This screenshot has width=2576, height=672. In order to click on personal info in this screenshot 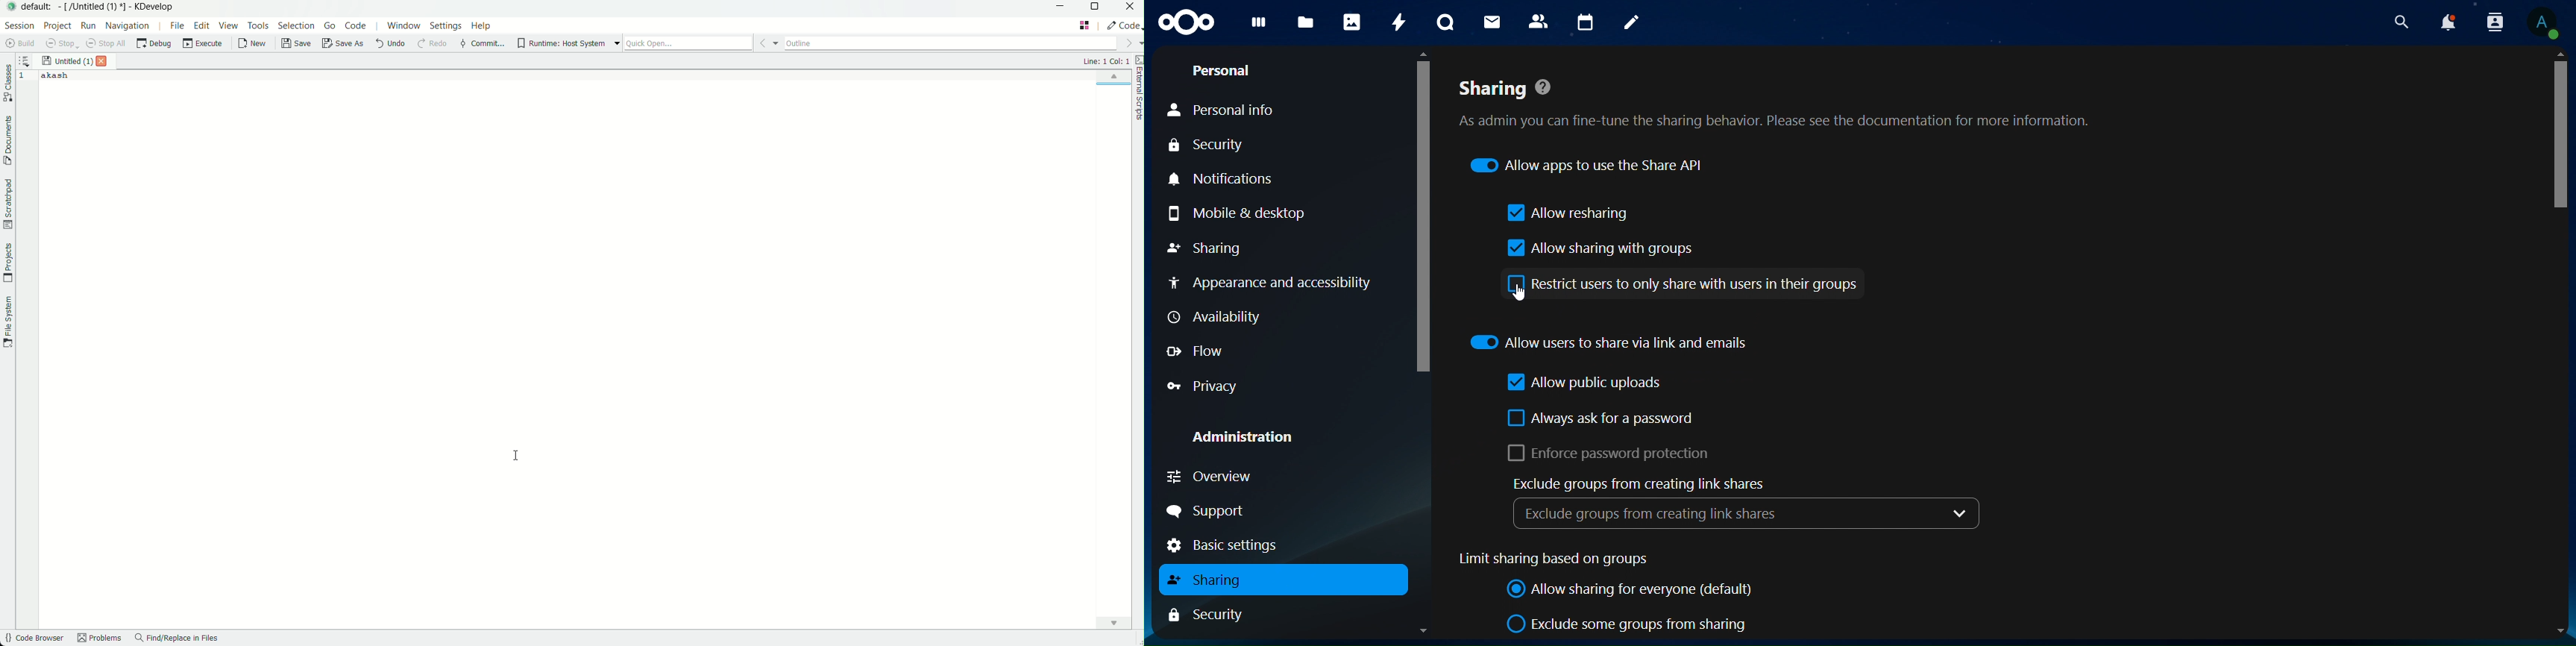, I will do `click(1226, 110)`.